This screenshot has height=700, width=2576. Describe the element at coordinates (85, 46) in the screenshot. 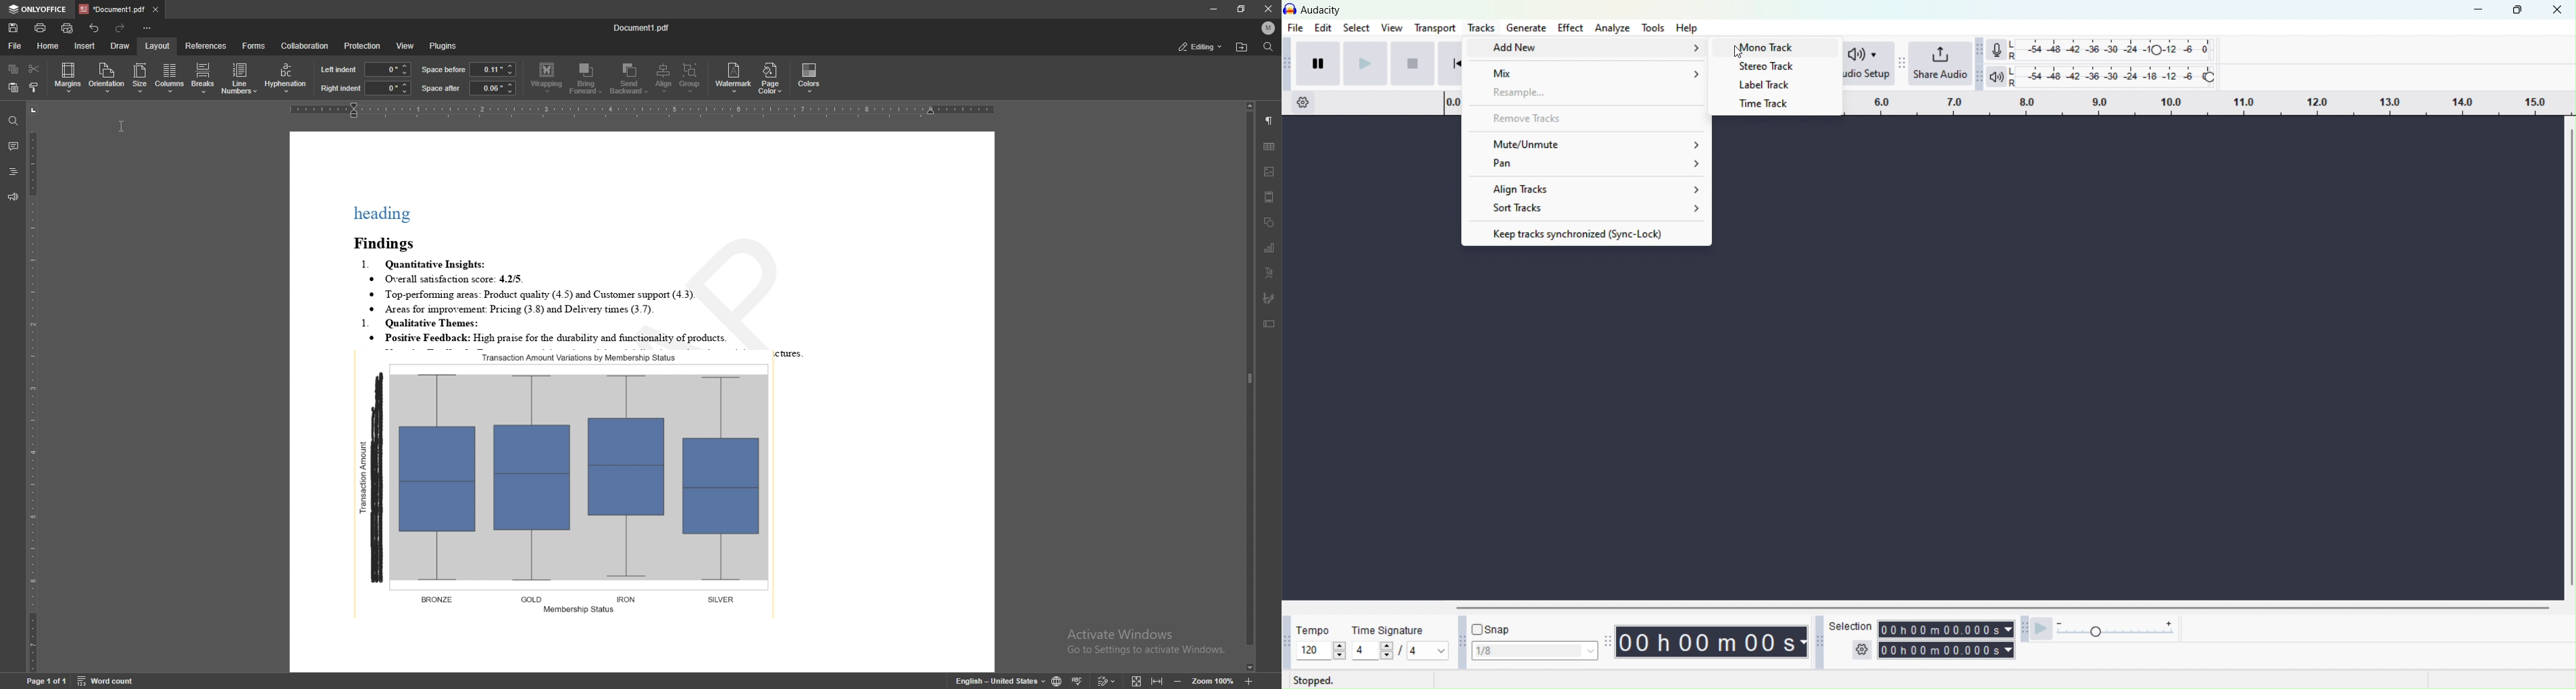

I see `insert` at that location.